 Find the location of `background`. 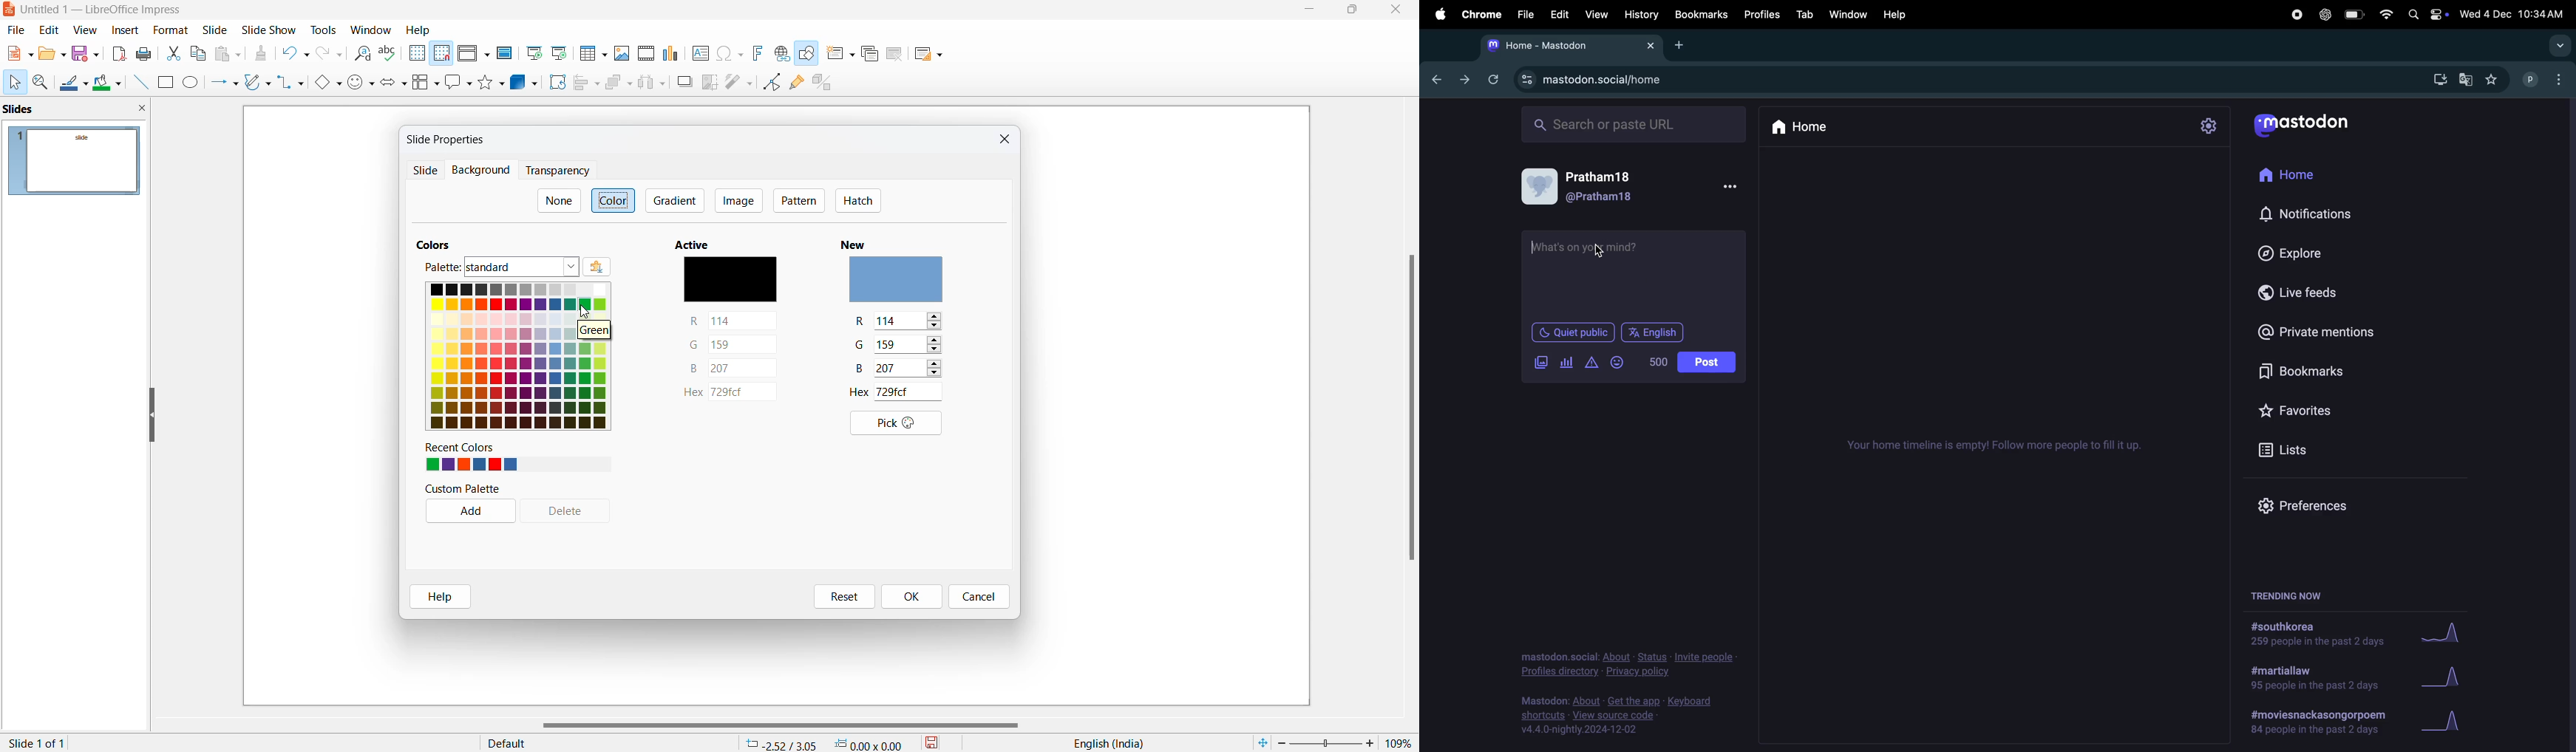

background is located at coordinates (478, 171).